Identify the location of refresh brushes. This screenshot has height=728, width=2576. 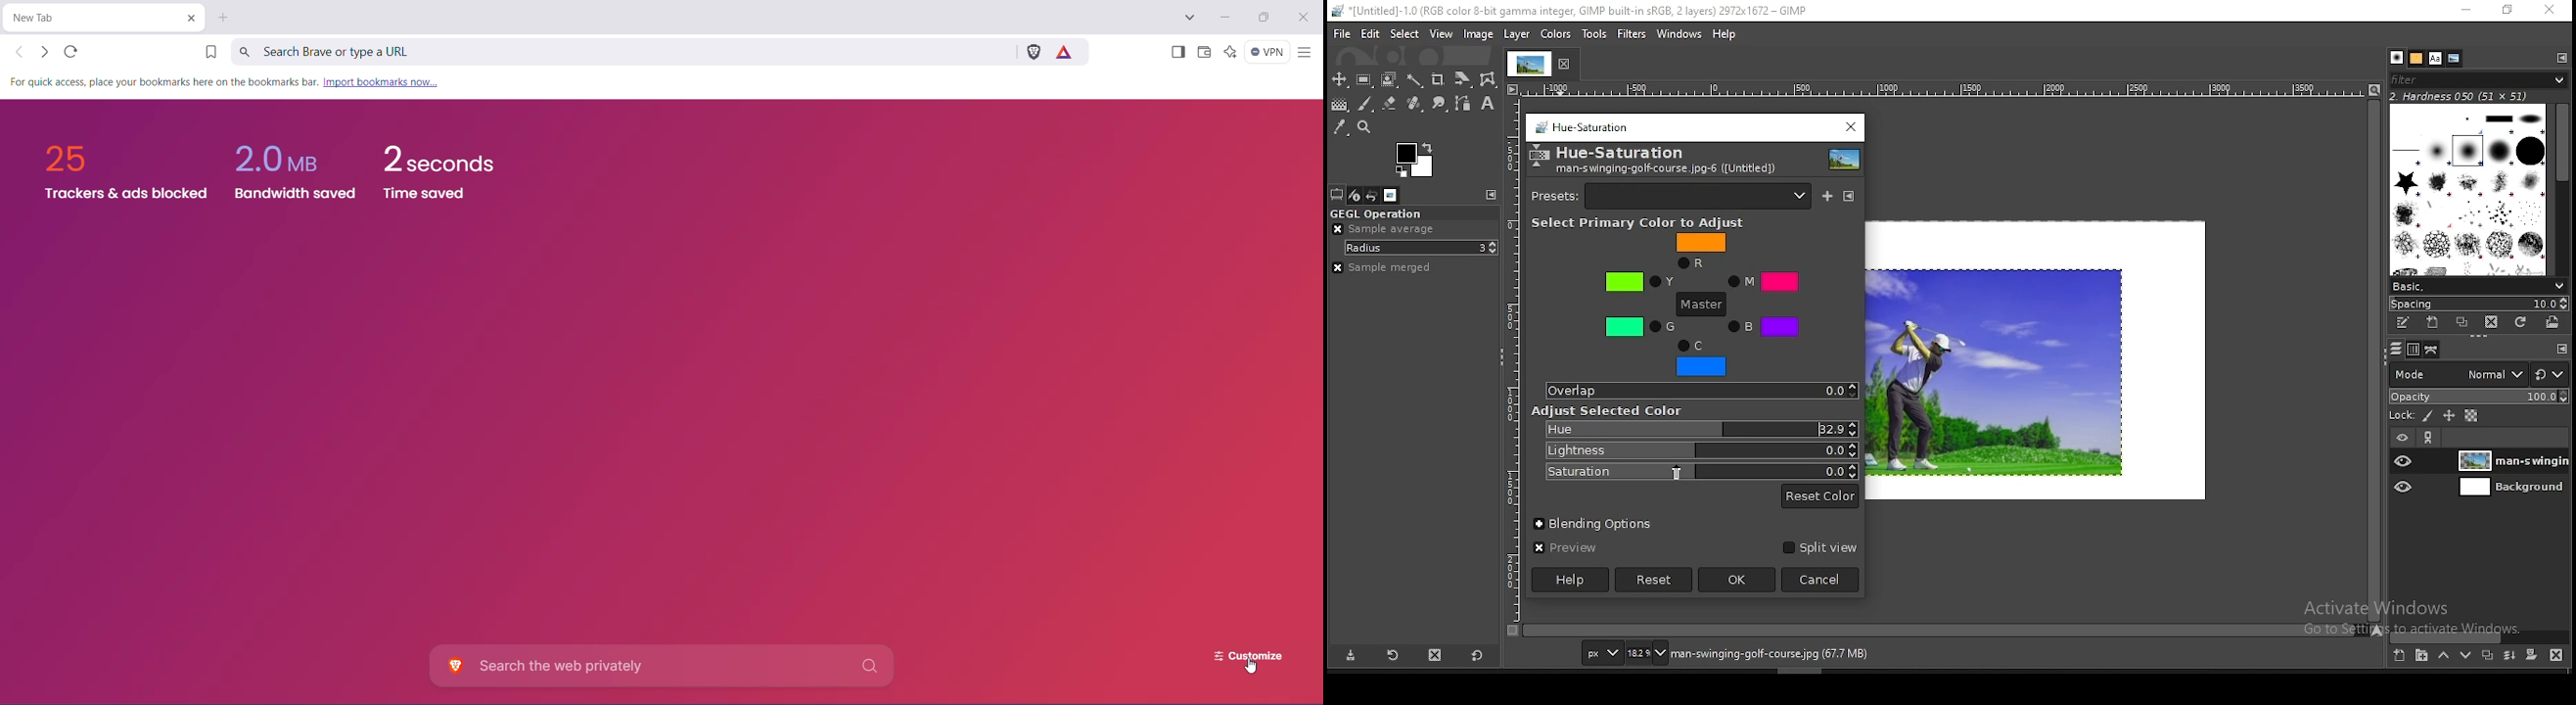
(2521, 322).